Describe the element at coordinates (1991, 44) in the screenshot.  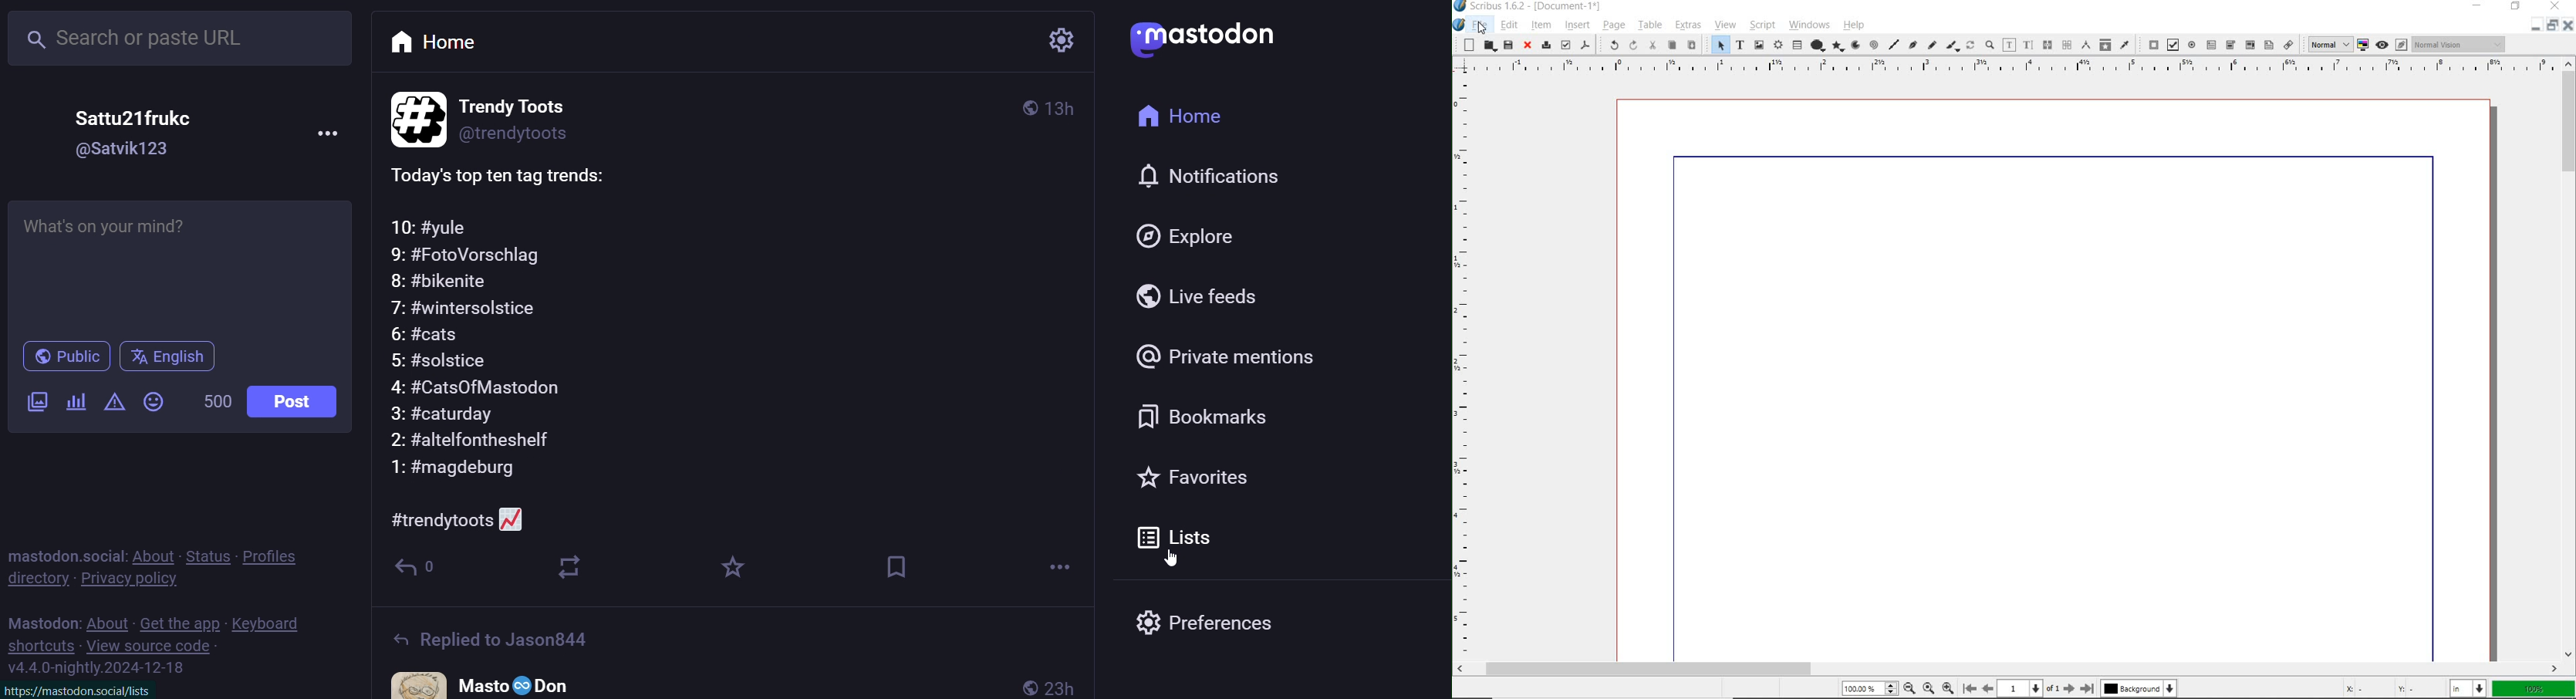
I see `zoom in or zoom out` at that location.